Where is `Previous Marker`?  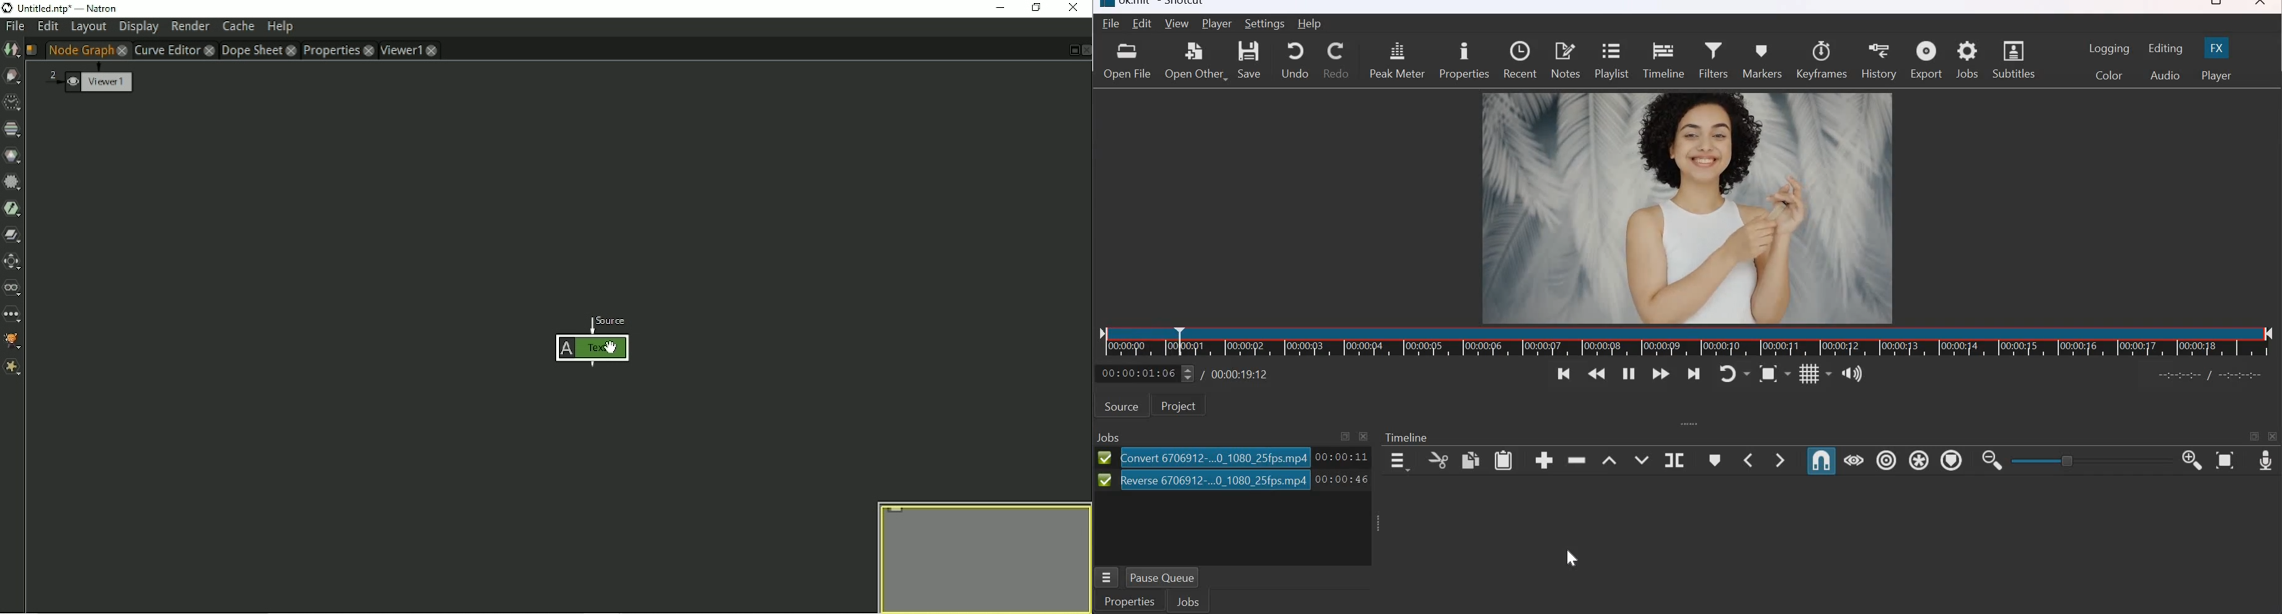 Previous Marker is located at coordinates (1749, 460).